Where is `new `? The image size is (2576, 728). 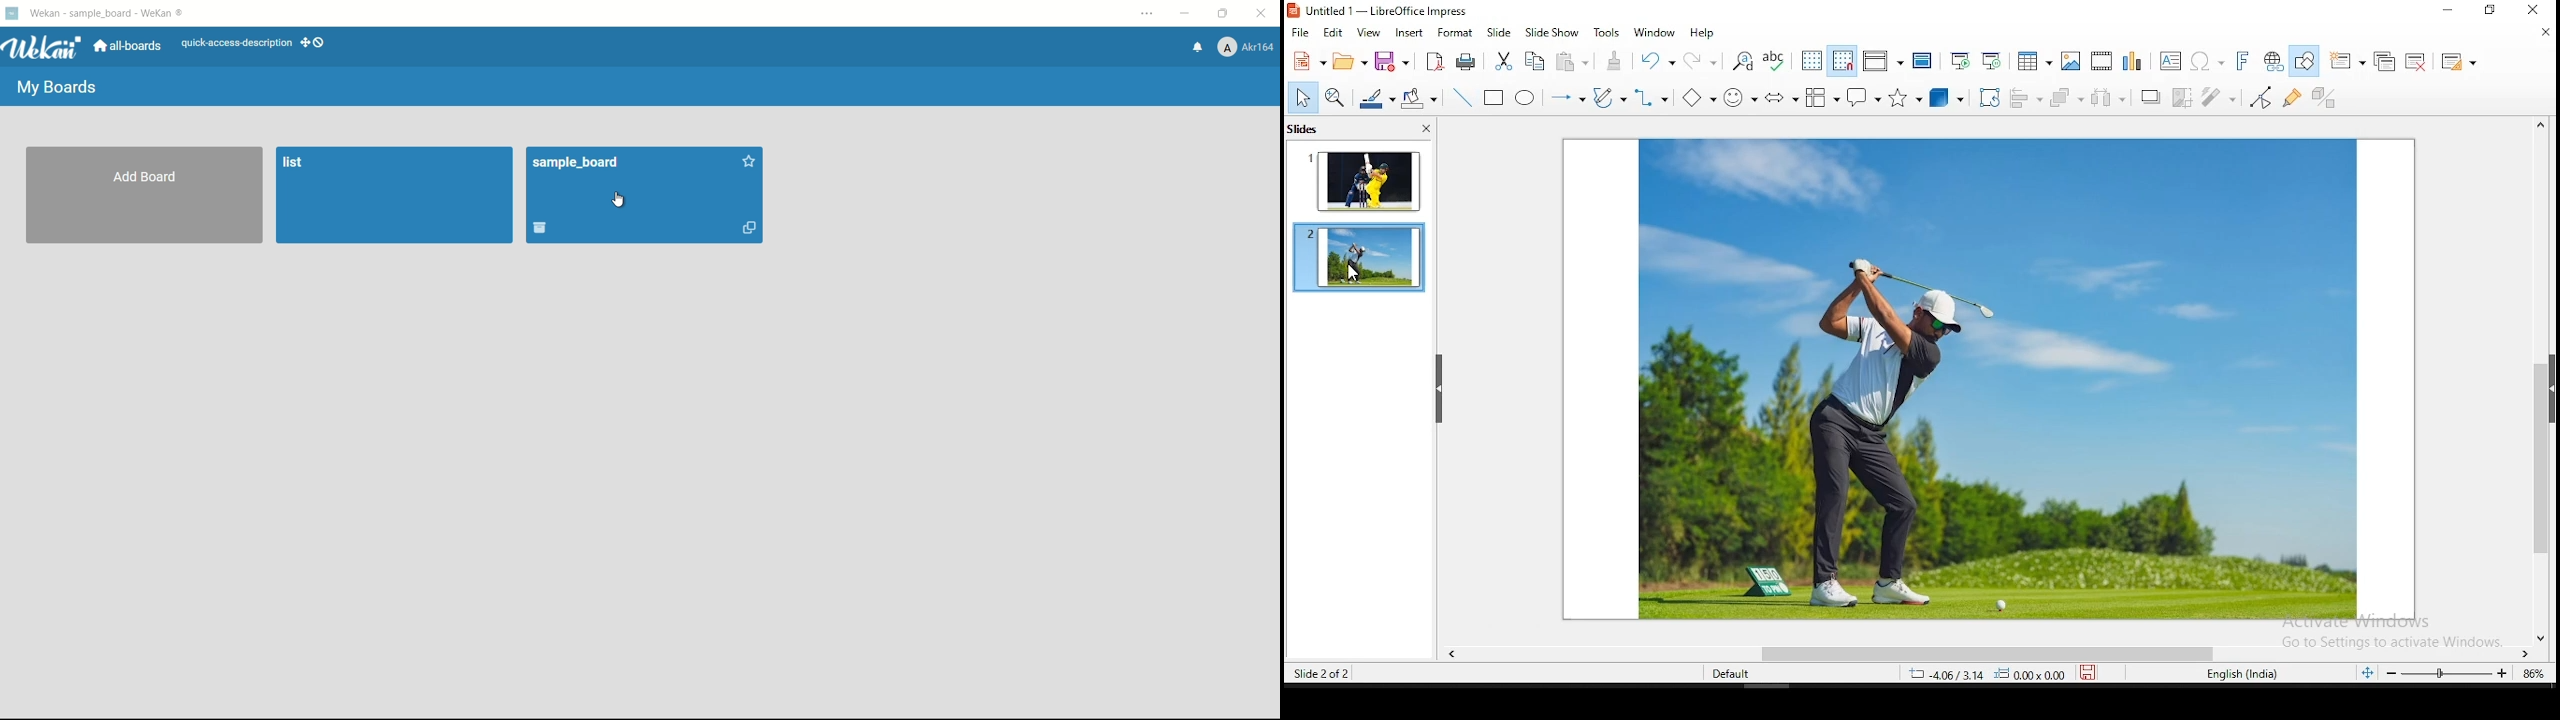 new  is located at coordinates (1310, 60).